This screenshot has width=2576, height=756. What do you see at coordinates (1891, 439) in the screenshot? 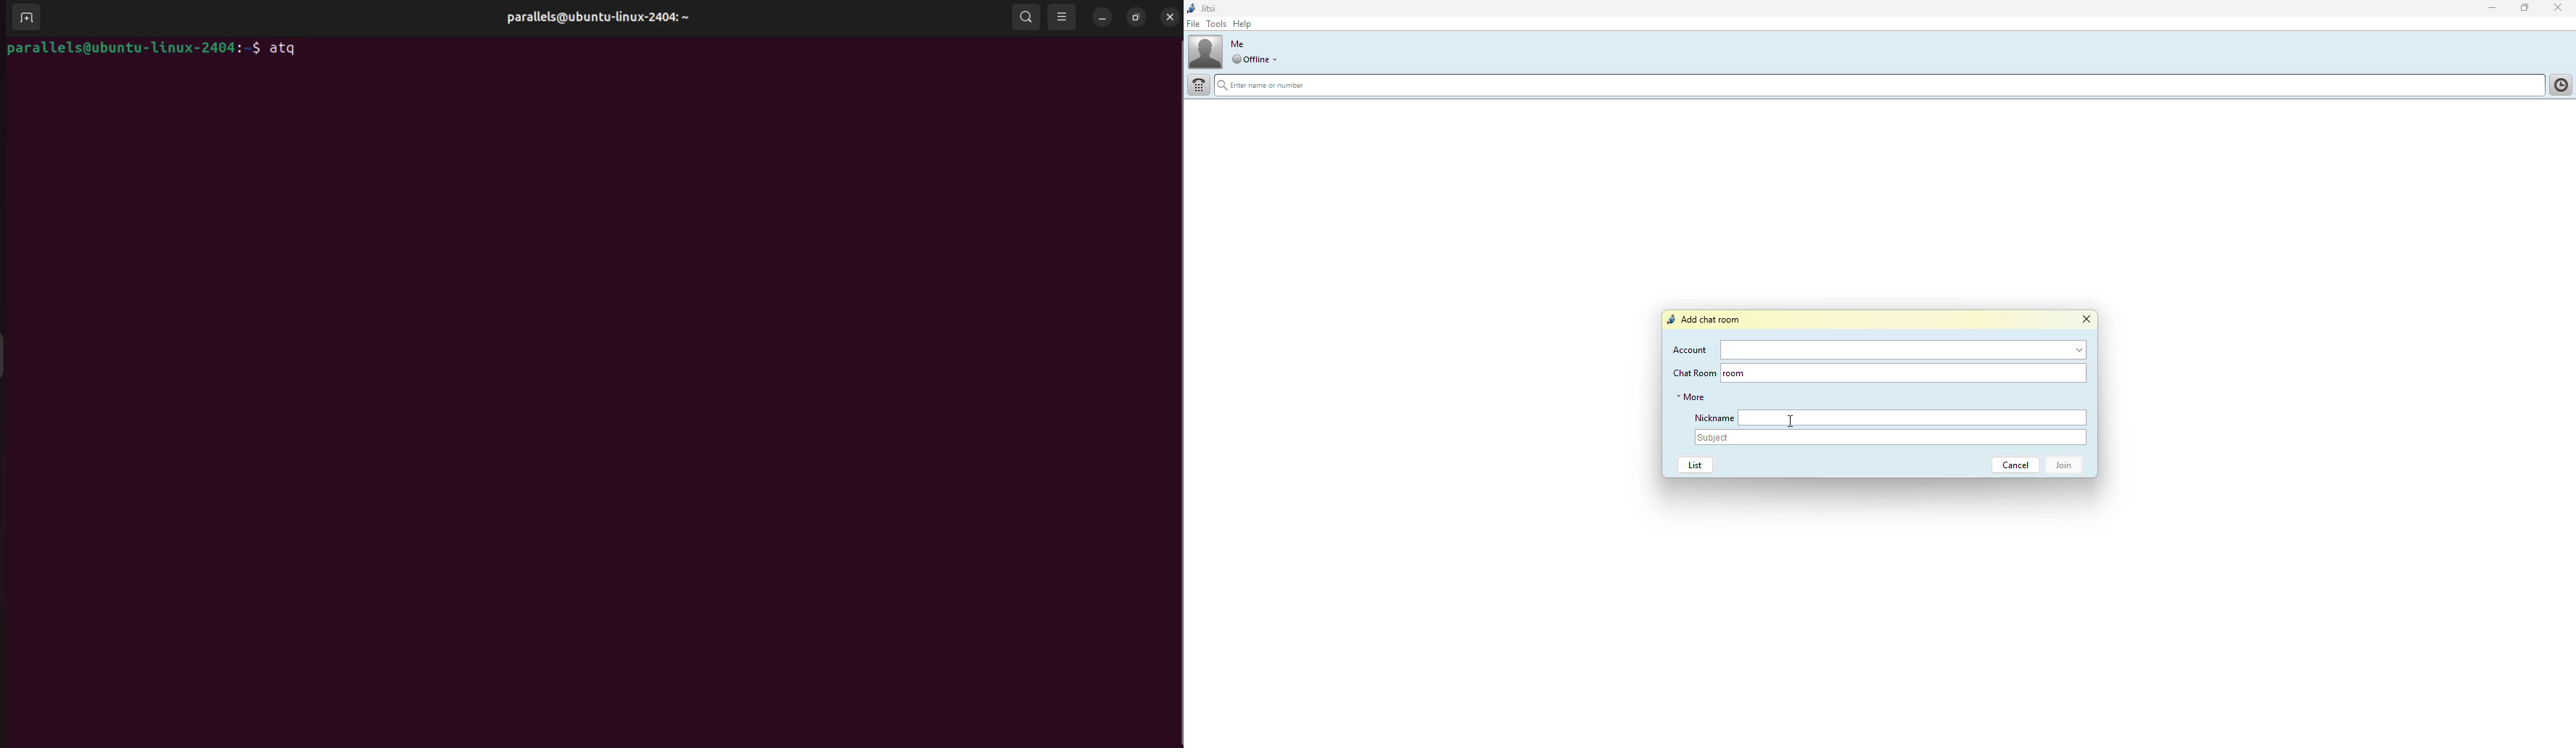
I see `subject` at bounding box center [1891, 439].